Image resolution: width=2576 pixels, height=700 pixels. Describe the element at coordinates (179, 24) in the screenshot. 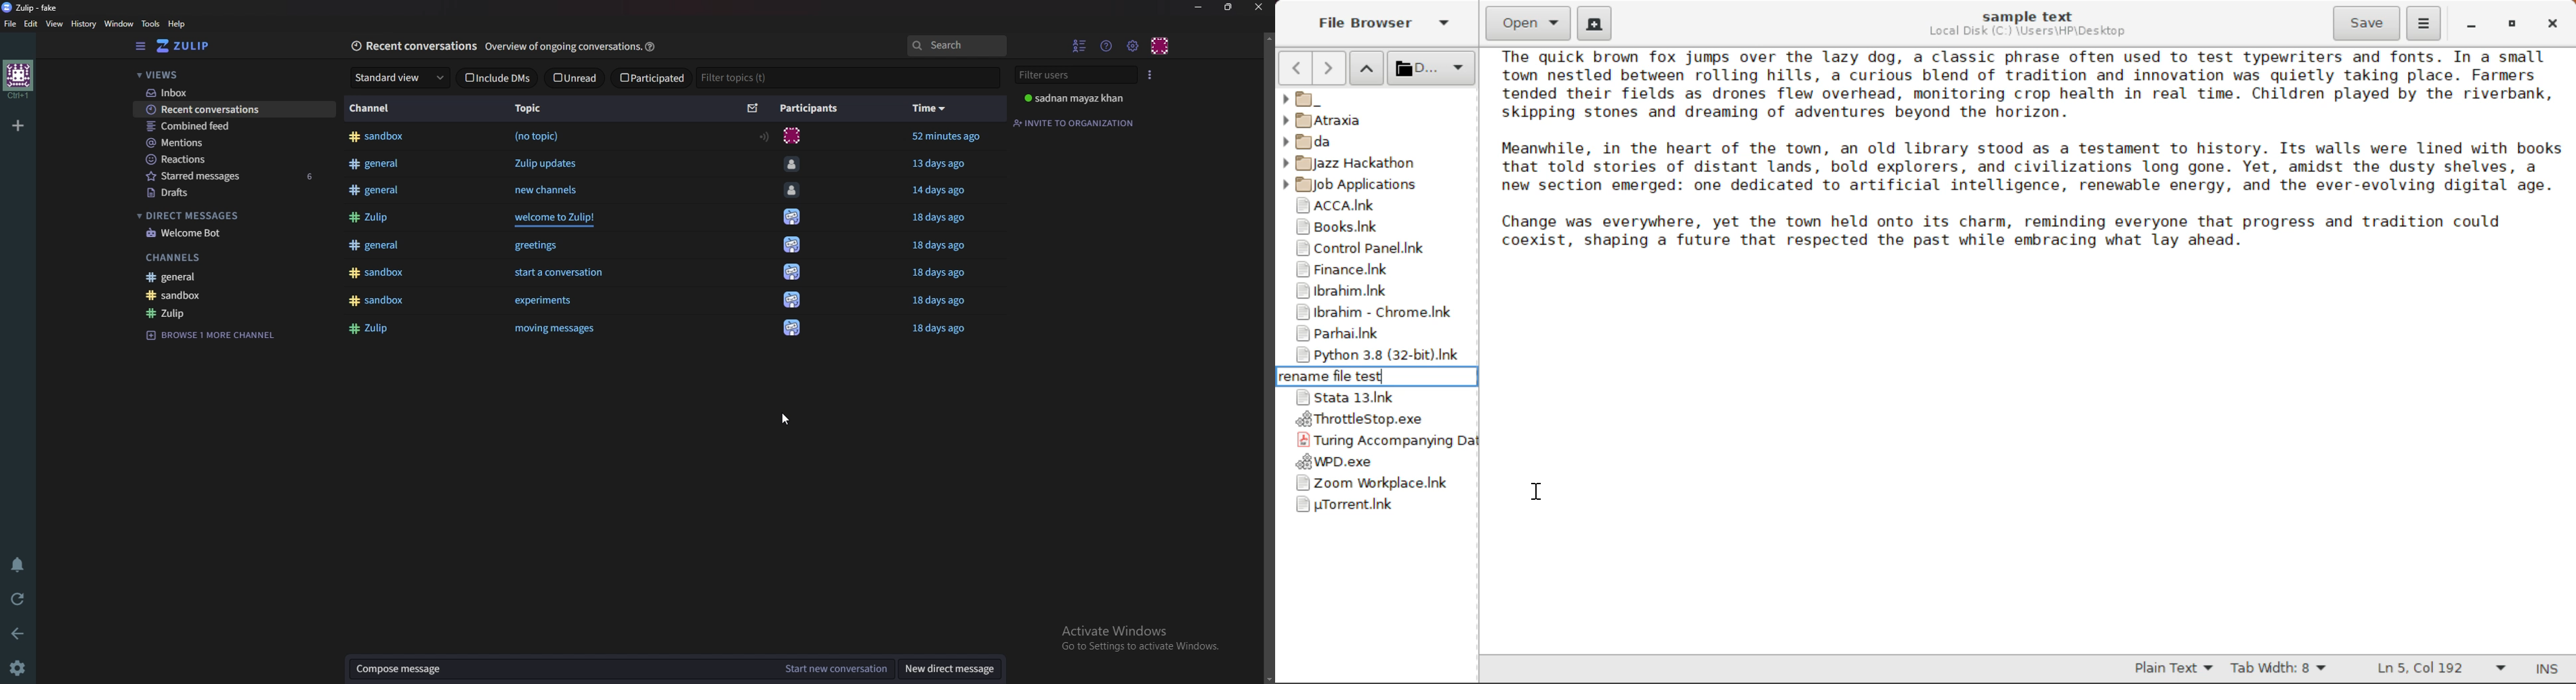

I see `Help` at that location.